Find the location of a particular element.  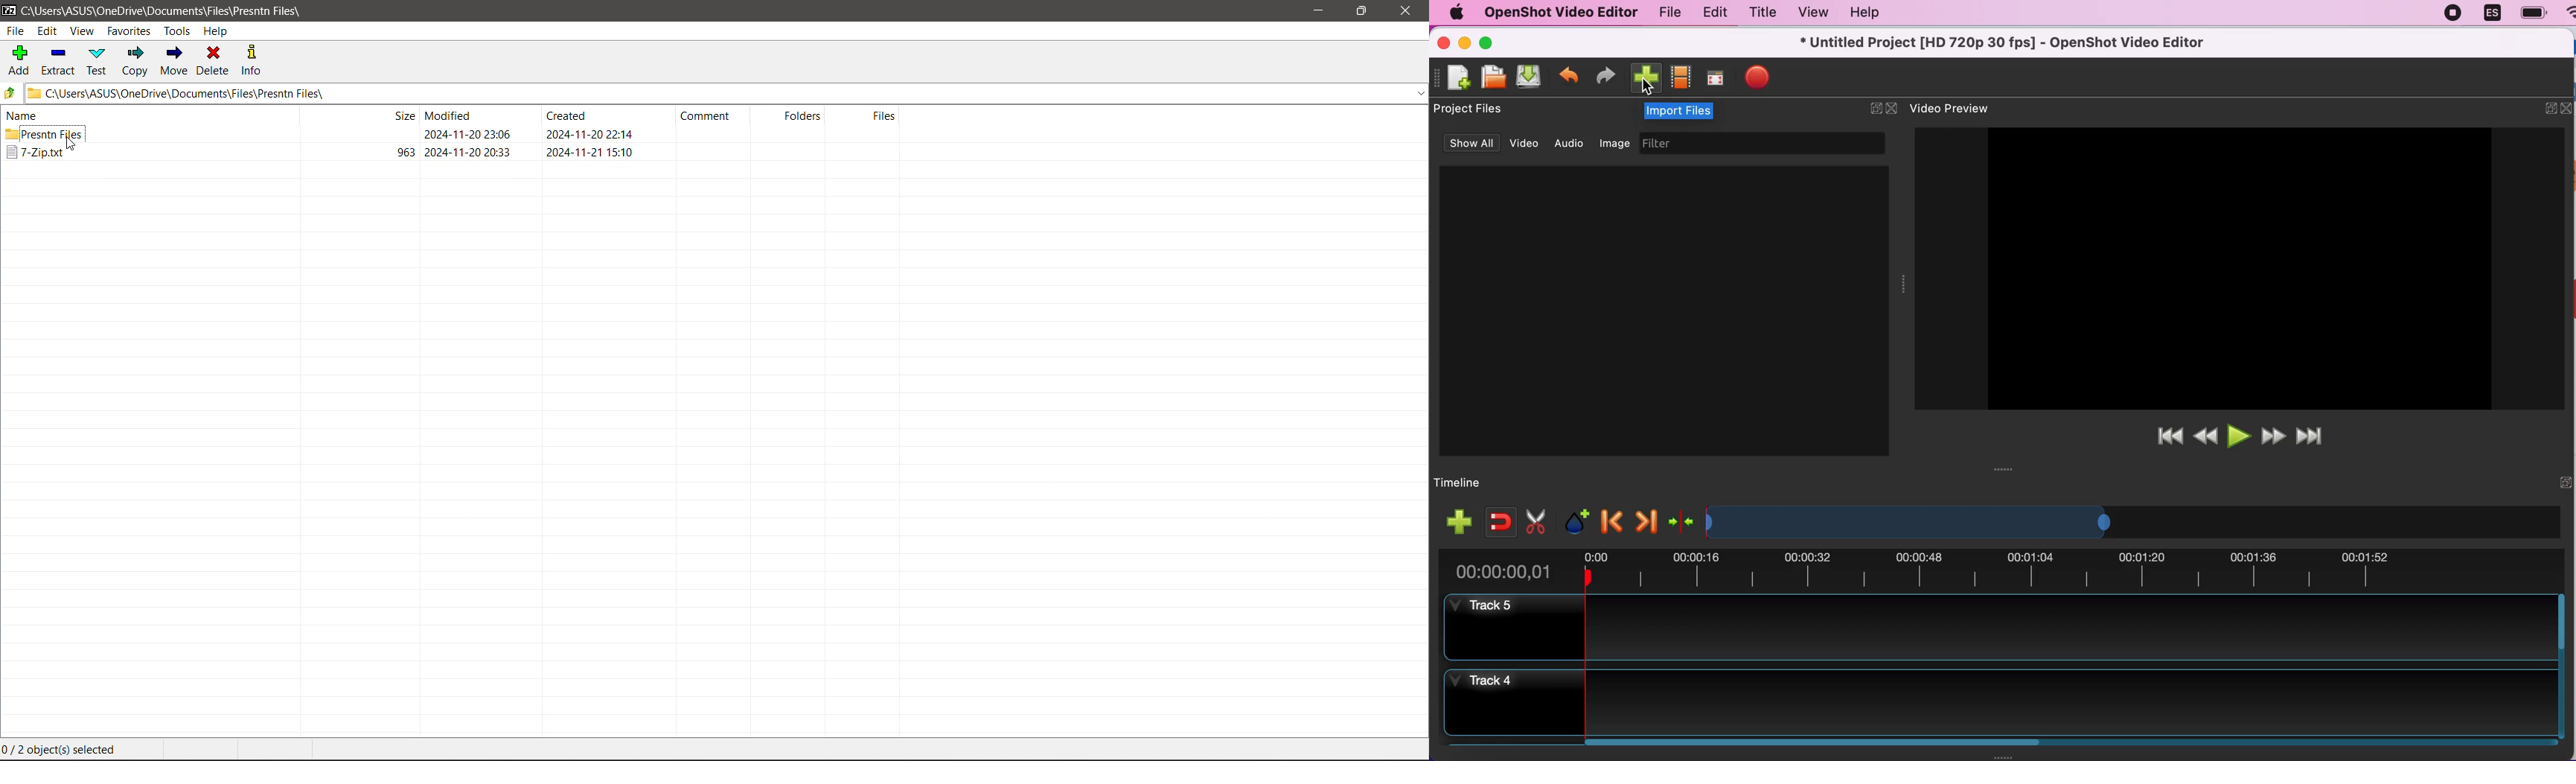

help is located at coordinates (1865, 12).